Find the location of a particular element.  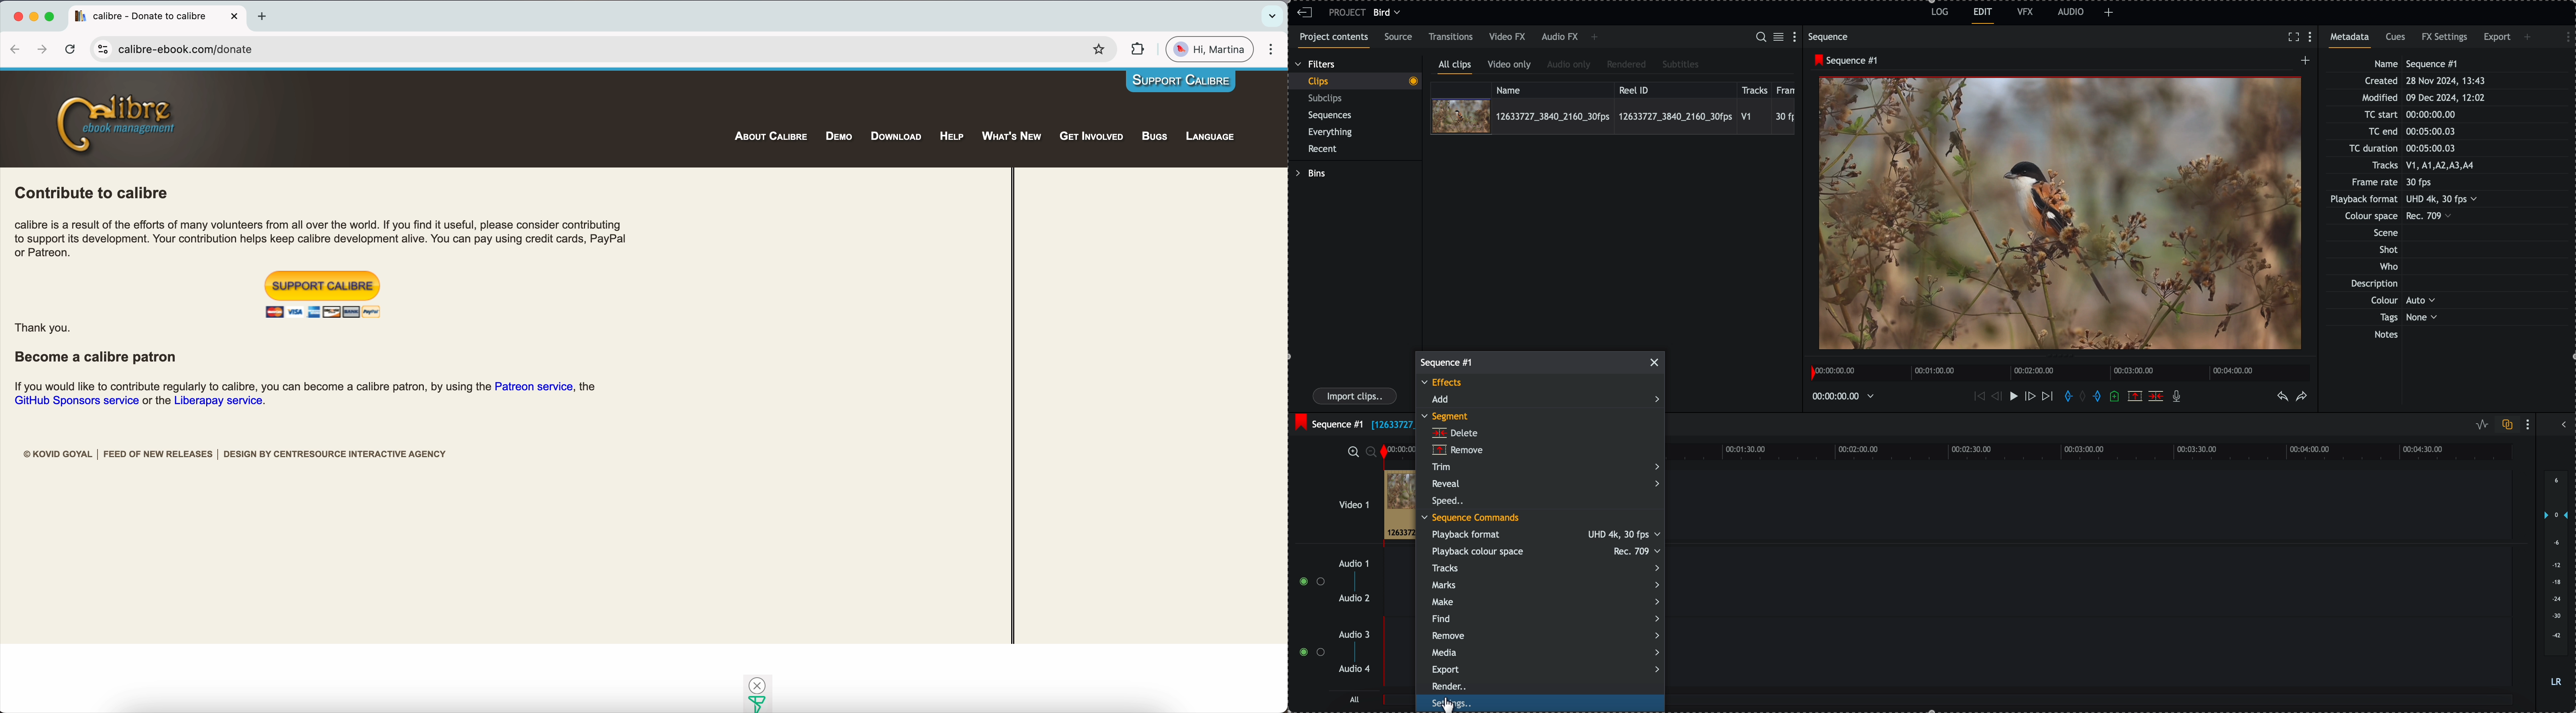

undo is located at coordinates (2284, 397).